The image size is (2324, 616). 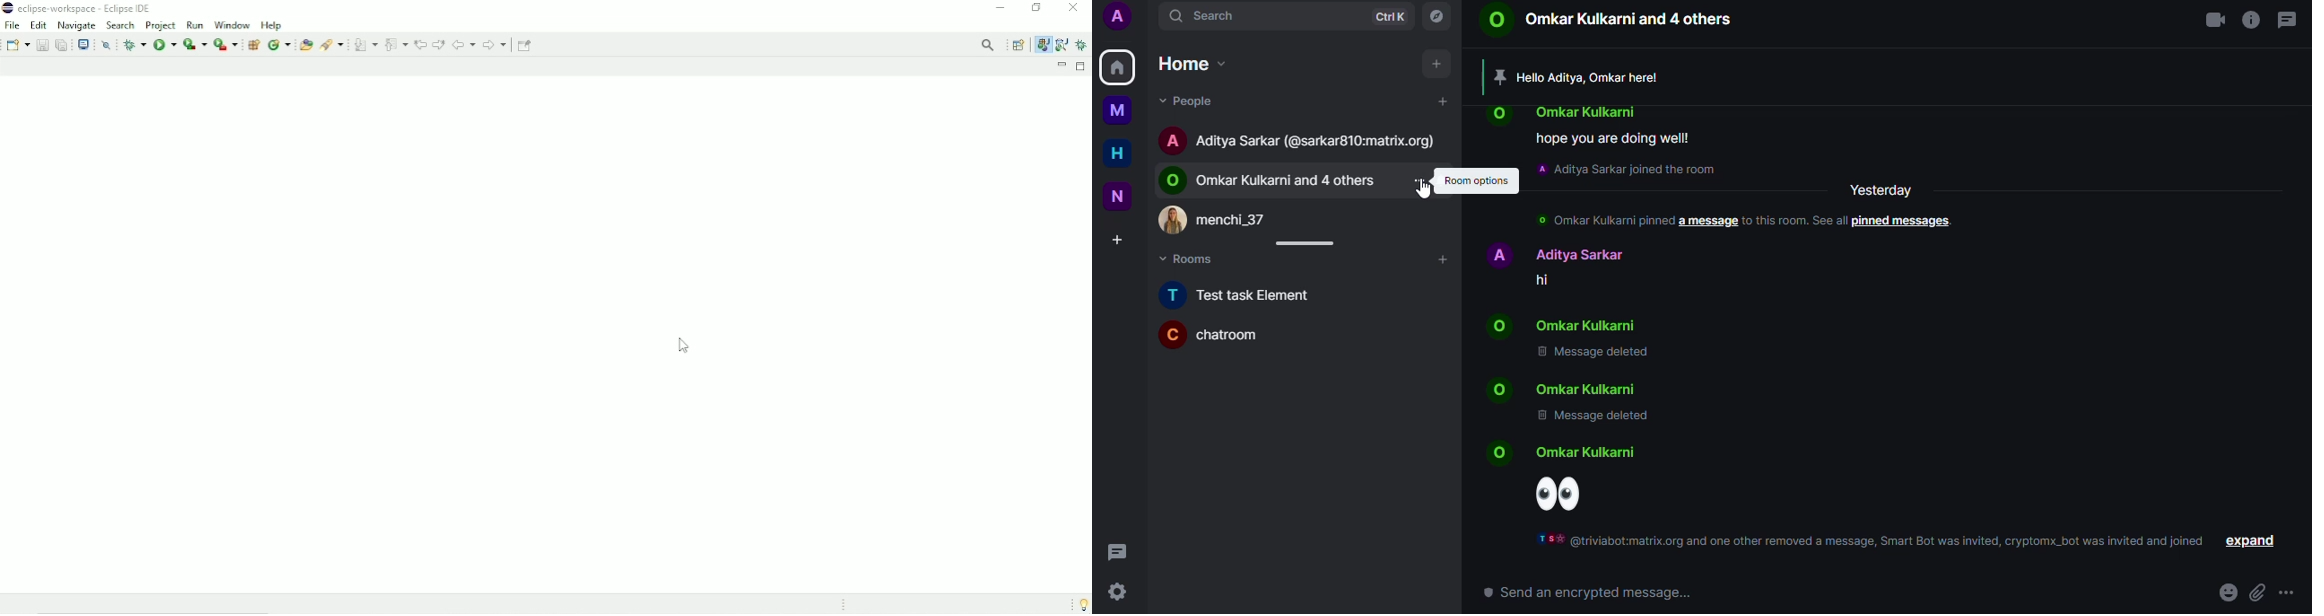 What do you see at coordinates (1593, 417) in the screenshot?
I see `message deleted` at bounding box center [1593, 417].